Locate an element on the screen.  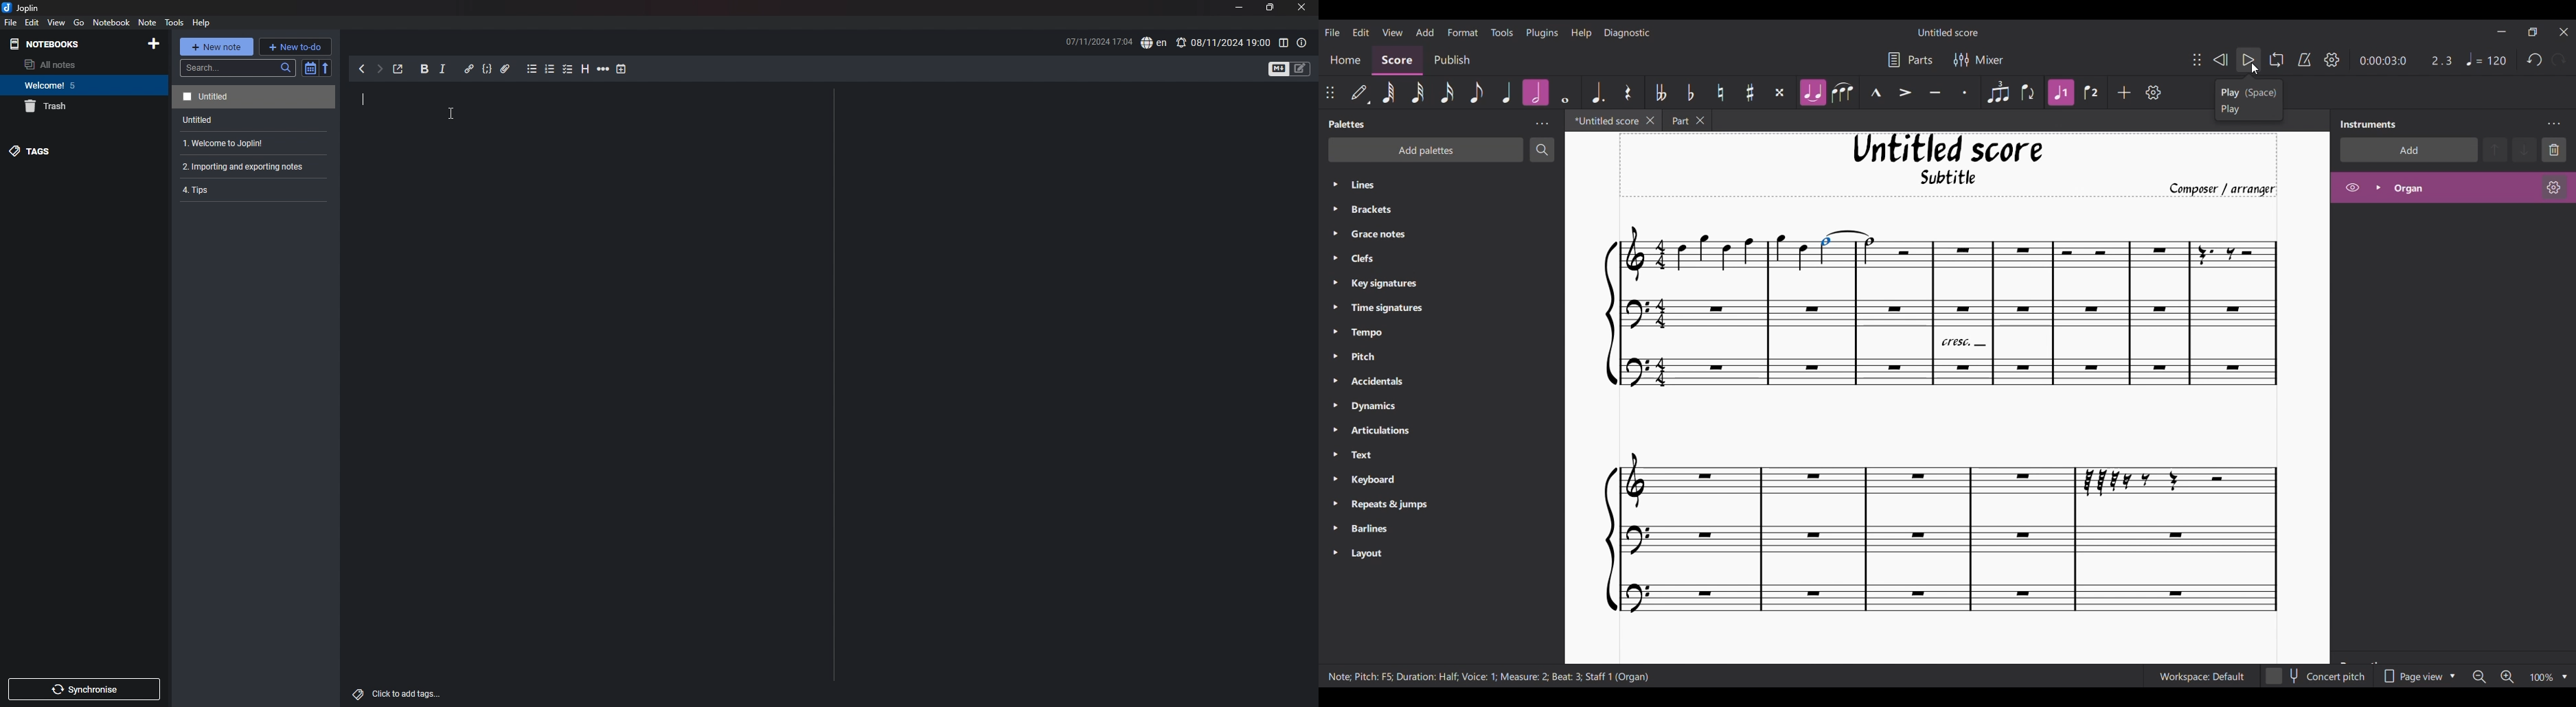
toggle external editor is located at coordinates (399, 69).